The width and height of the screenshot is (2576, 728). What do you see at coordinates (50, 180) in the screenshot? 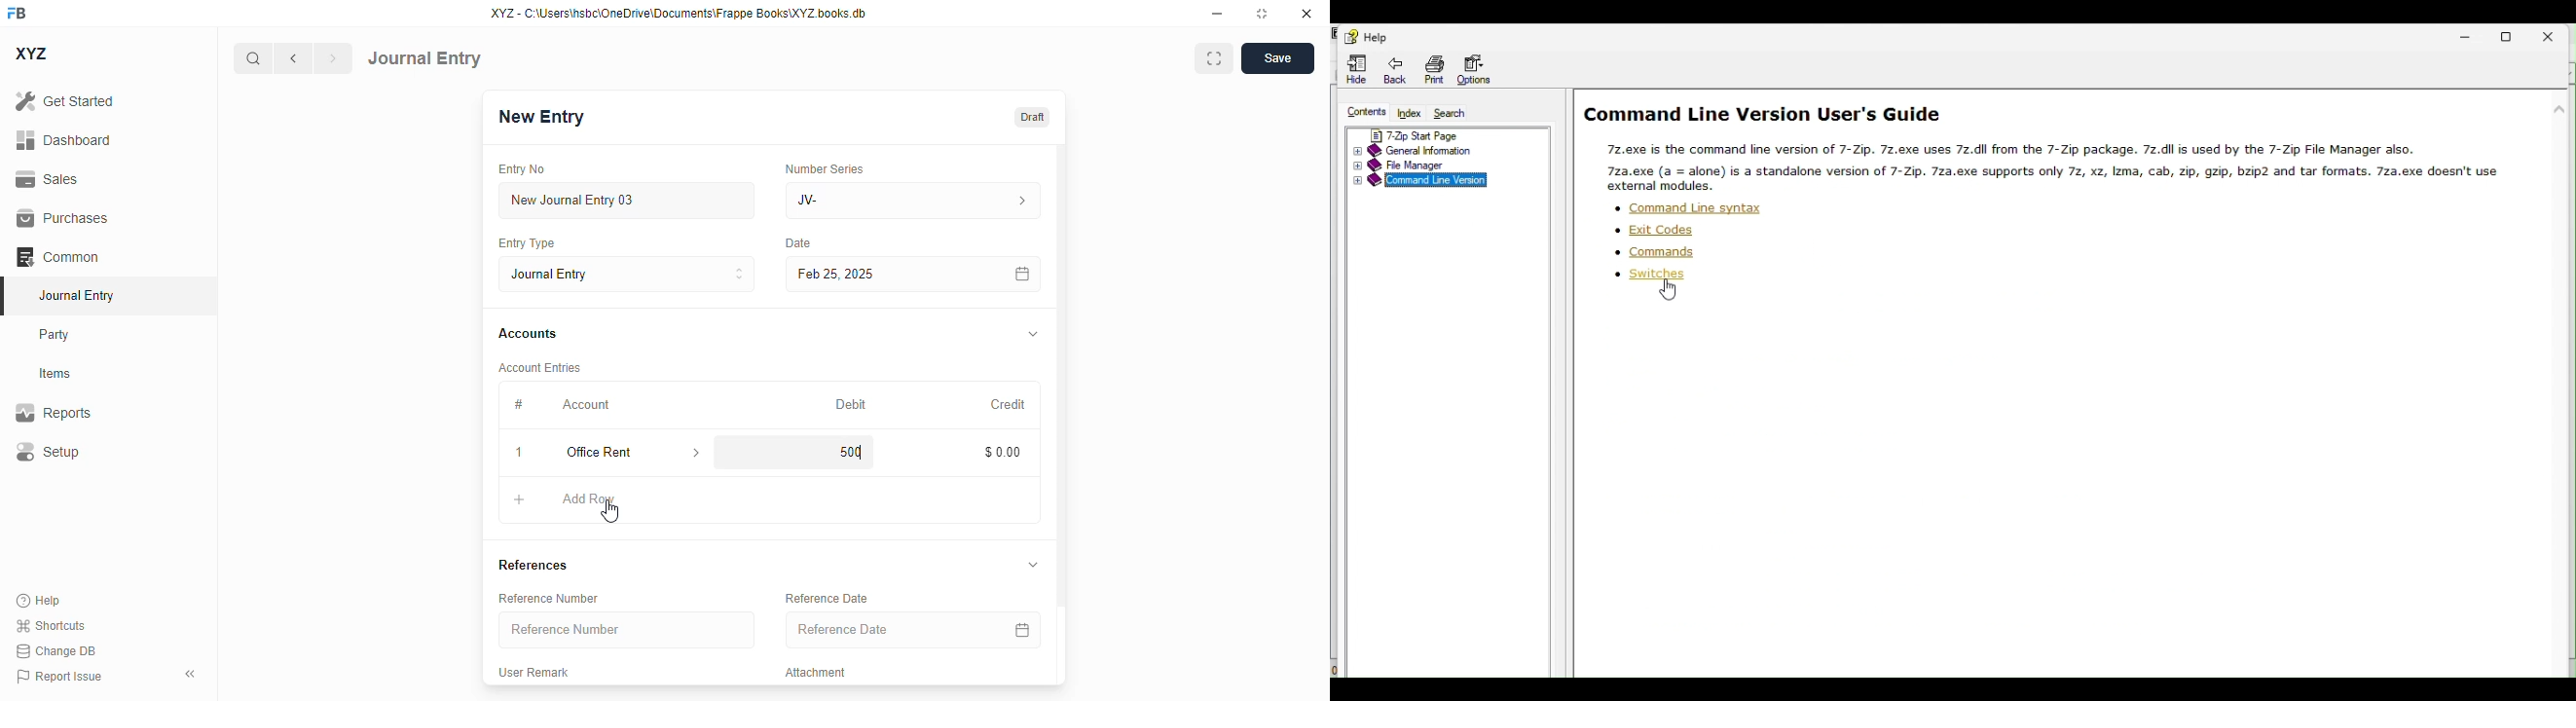
I see `sales` at bounding box center [50, 180].